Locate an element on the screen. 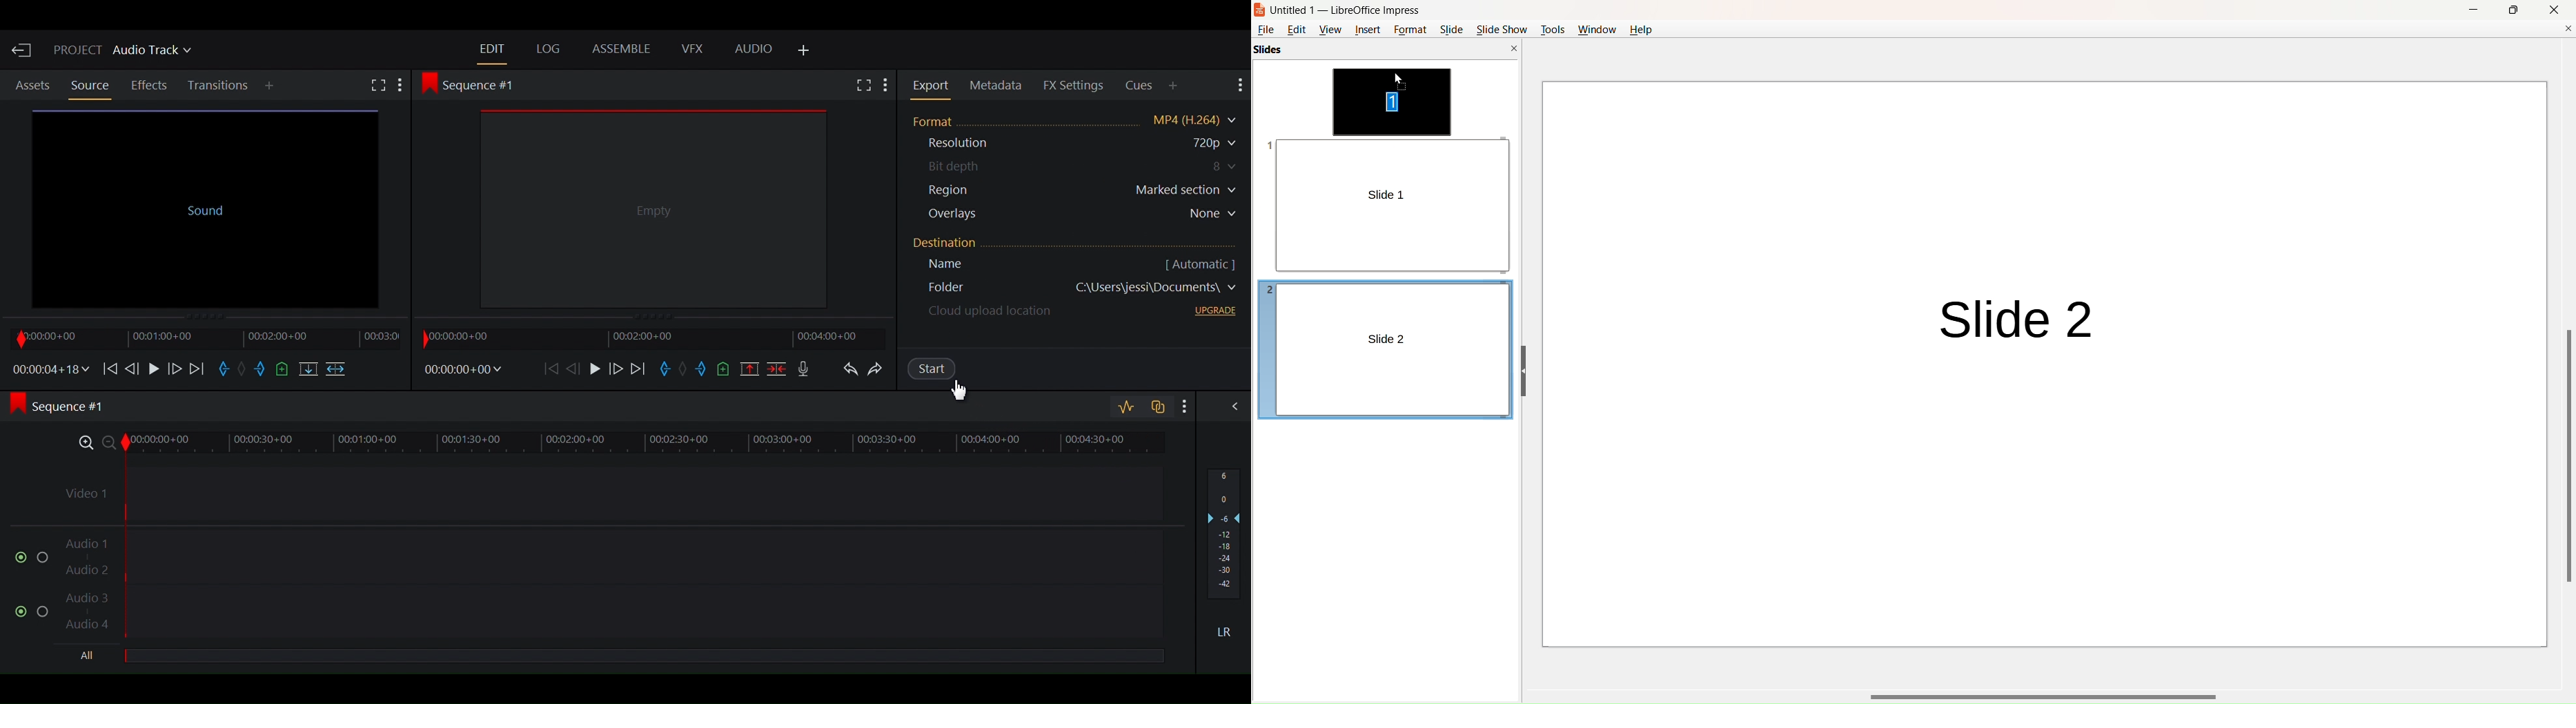  LR is located at coordinates (1229, 632).